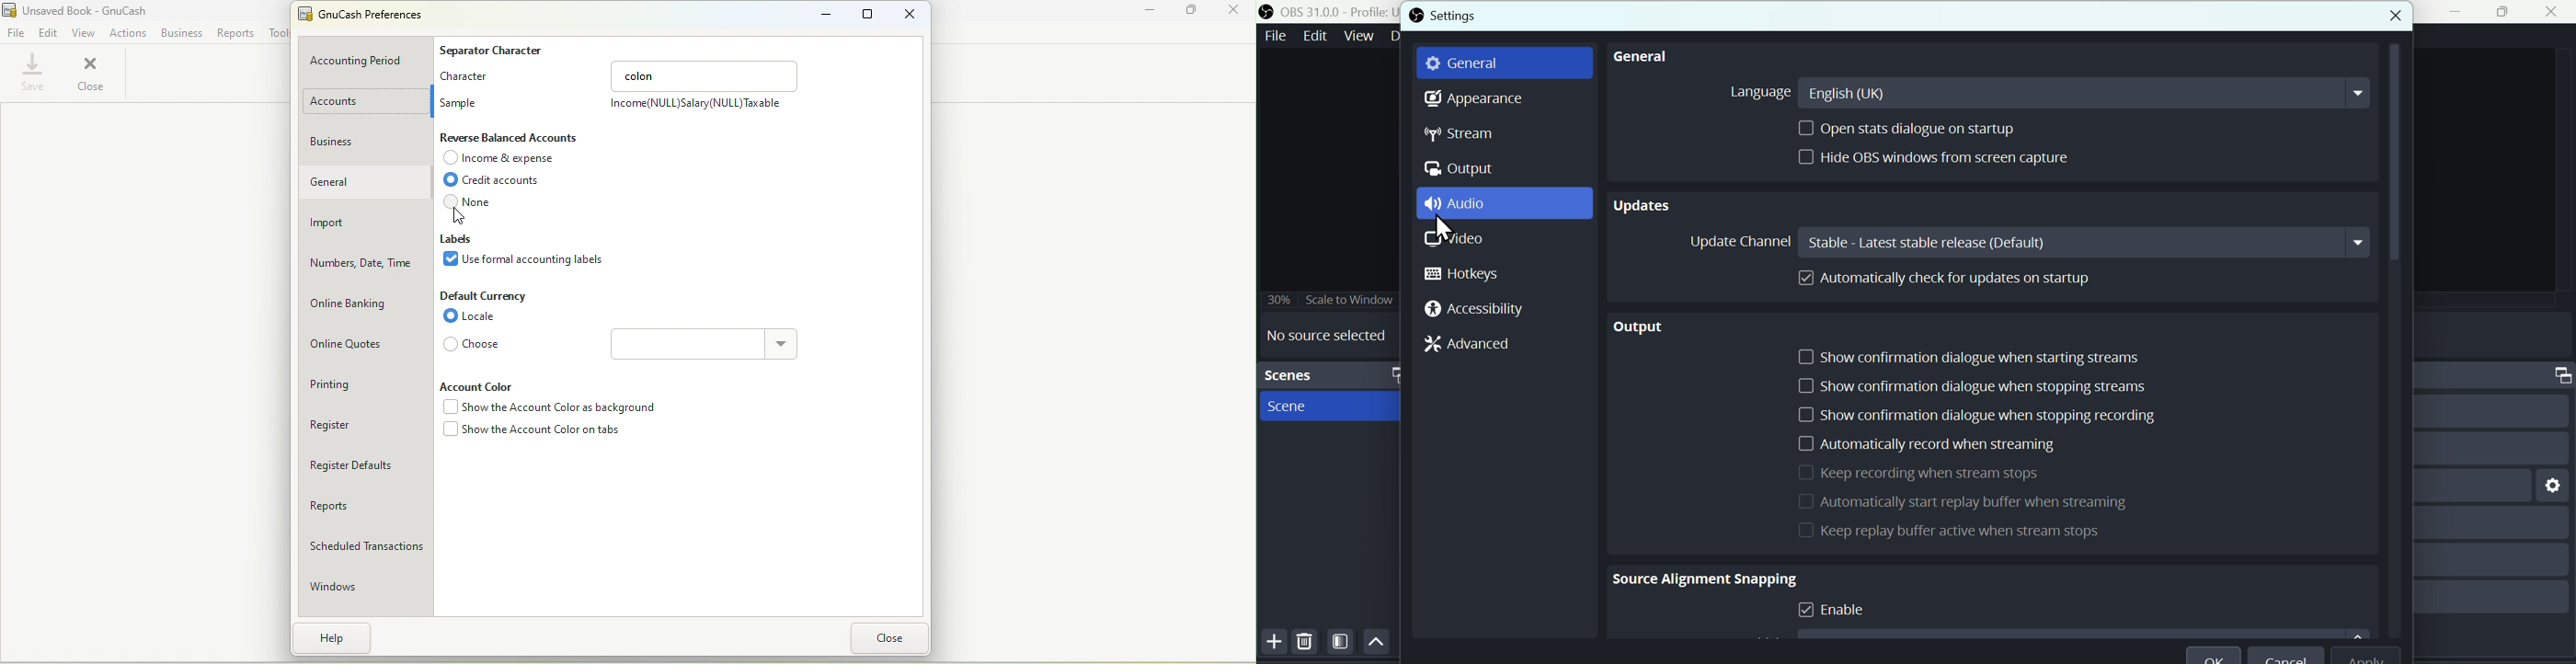  Describe the element at coordinates (697, 102) in the screenshot. I see `Income(NULL)Salary(NULL) Taxable` at that location.